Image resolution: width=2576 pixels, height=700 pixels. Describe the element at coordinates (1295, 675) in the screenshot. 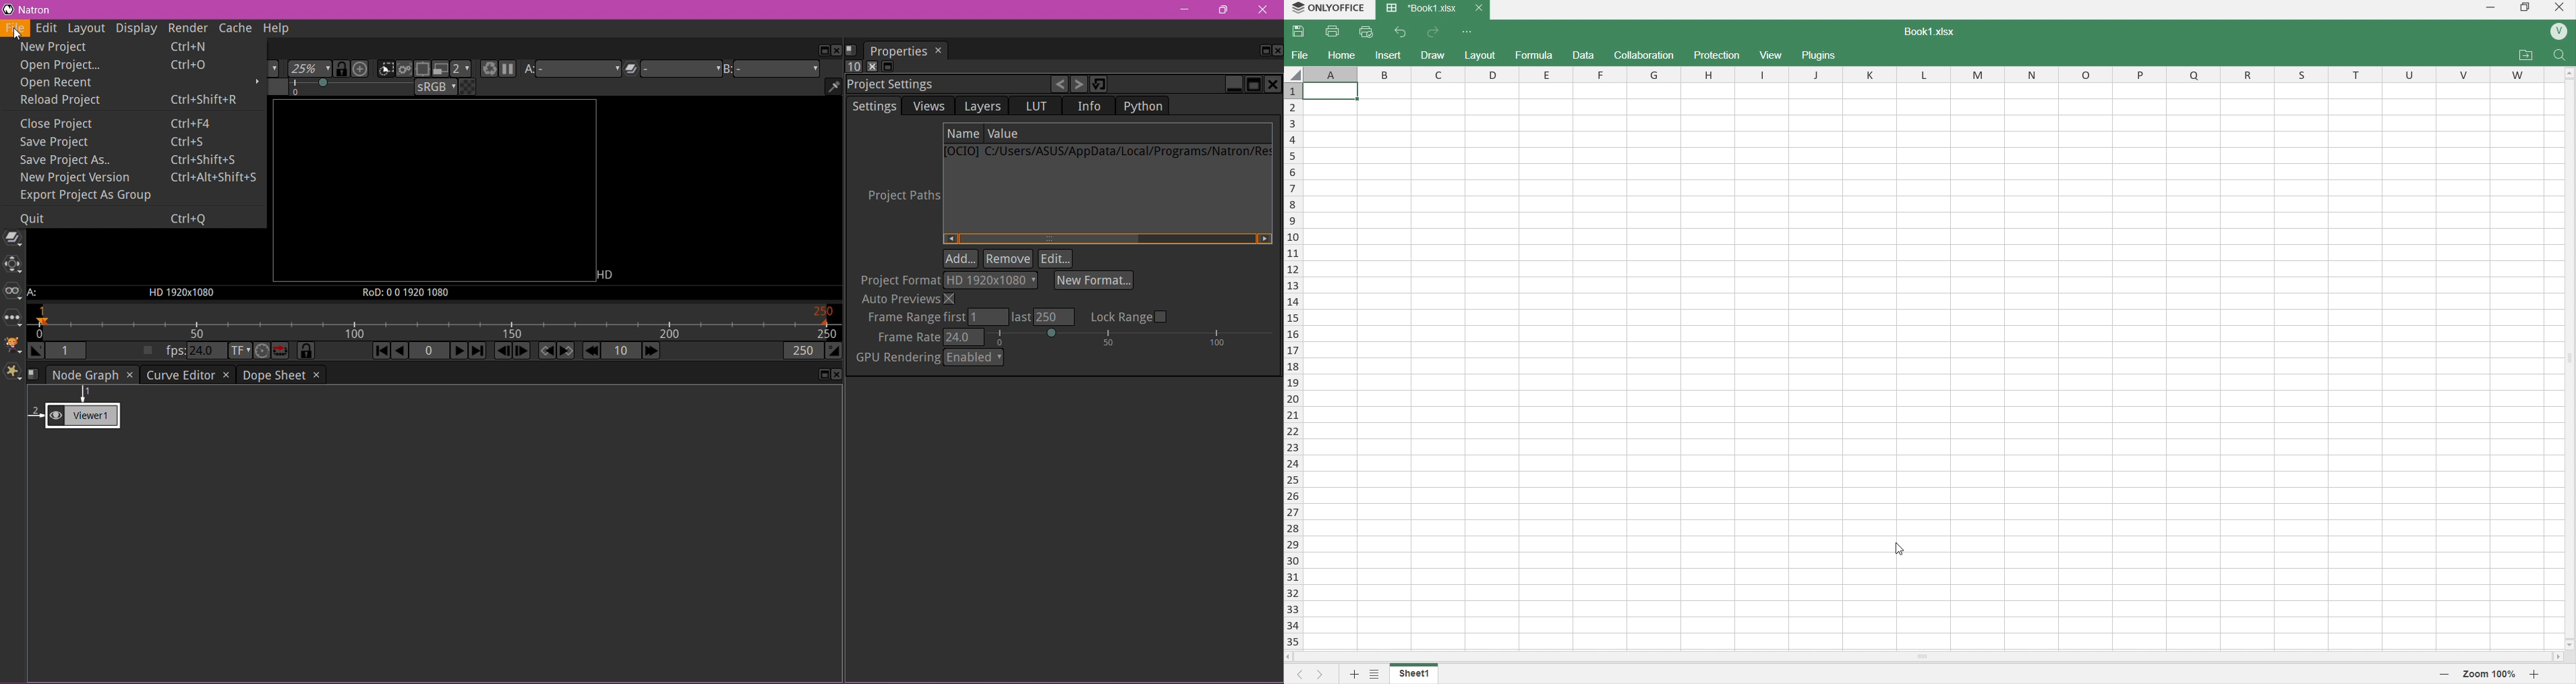

I see `previous sheet` at that location.